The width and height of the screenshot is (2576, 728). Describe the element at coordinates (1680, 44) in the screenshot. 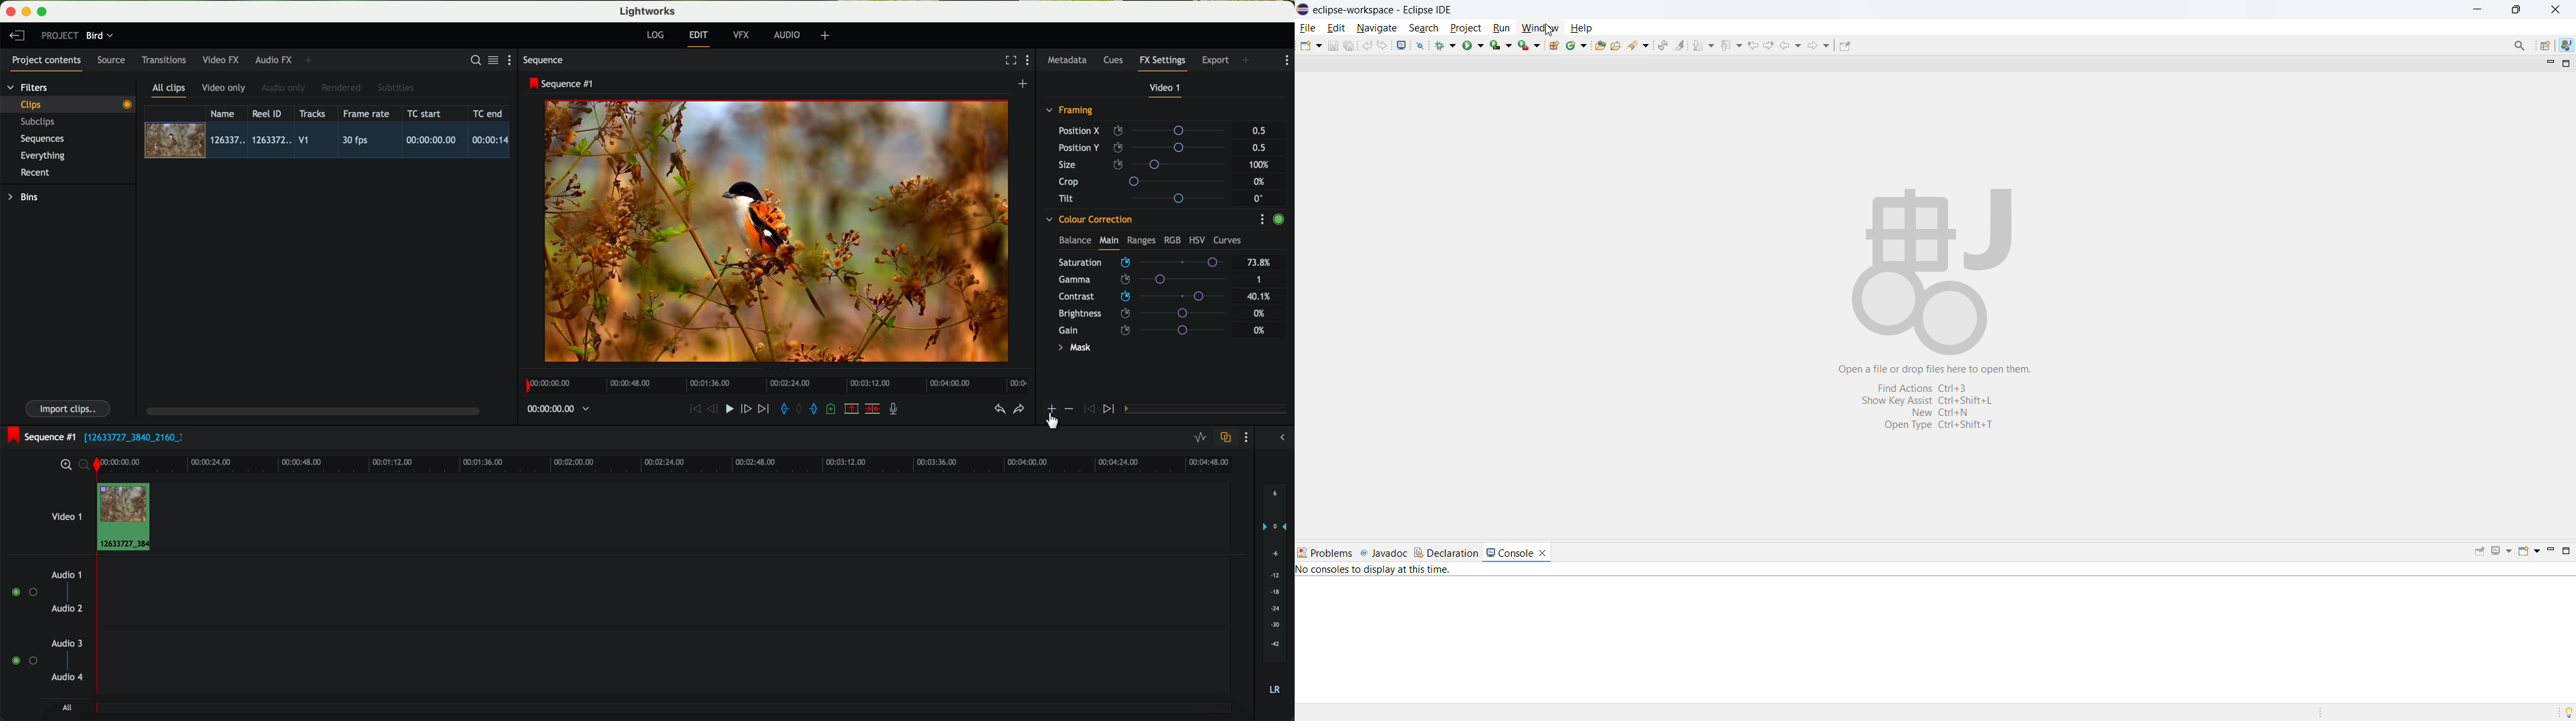

I see `toggle ant mark occurances` at that location.